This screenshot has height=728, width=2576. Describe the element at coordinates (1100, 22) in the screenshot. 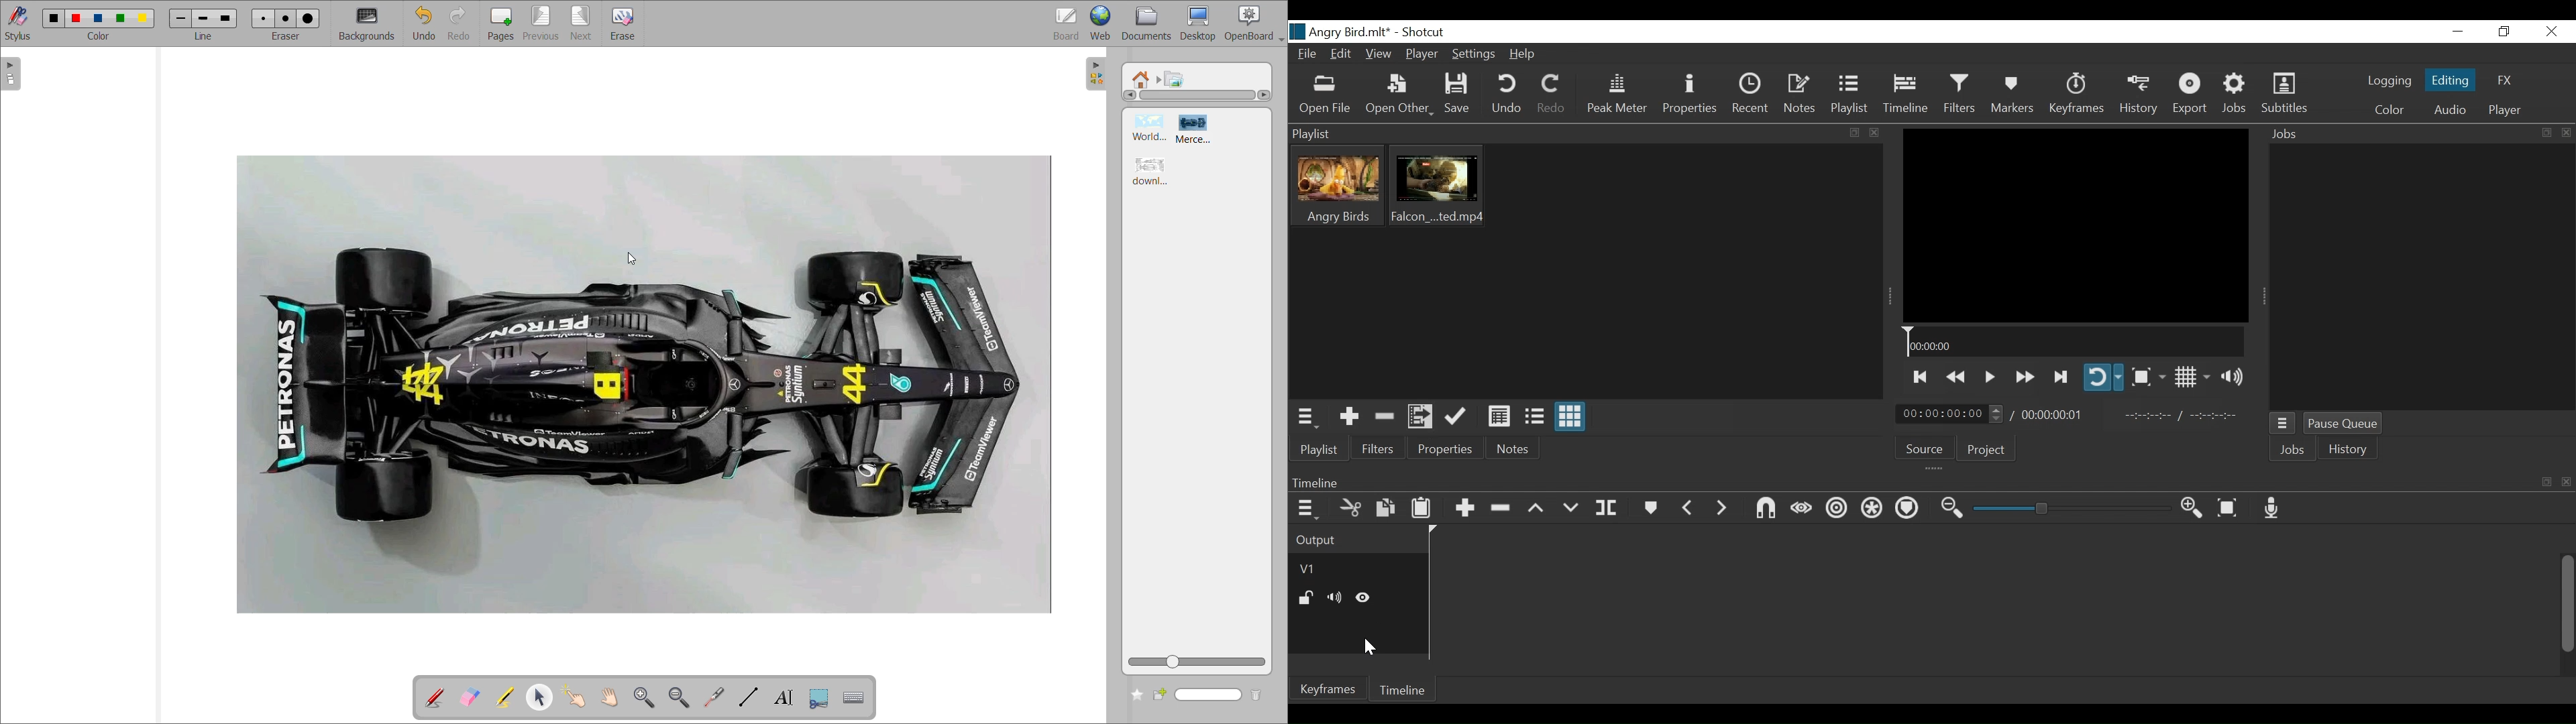

I see `web` at that location.